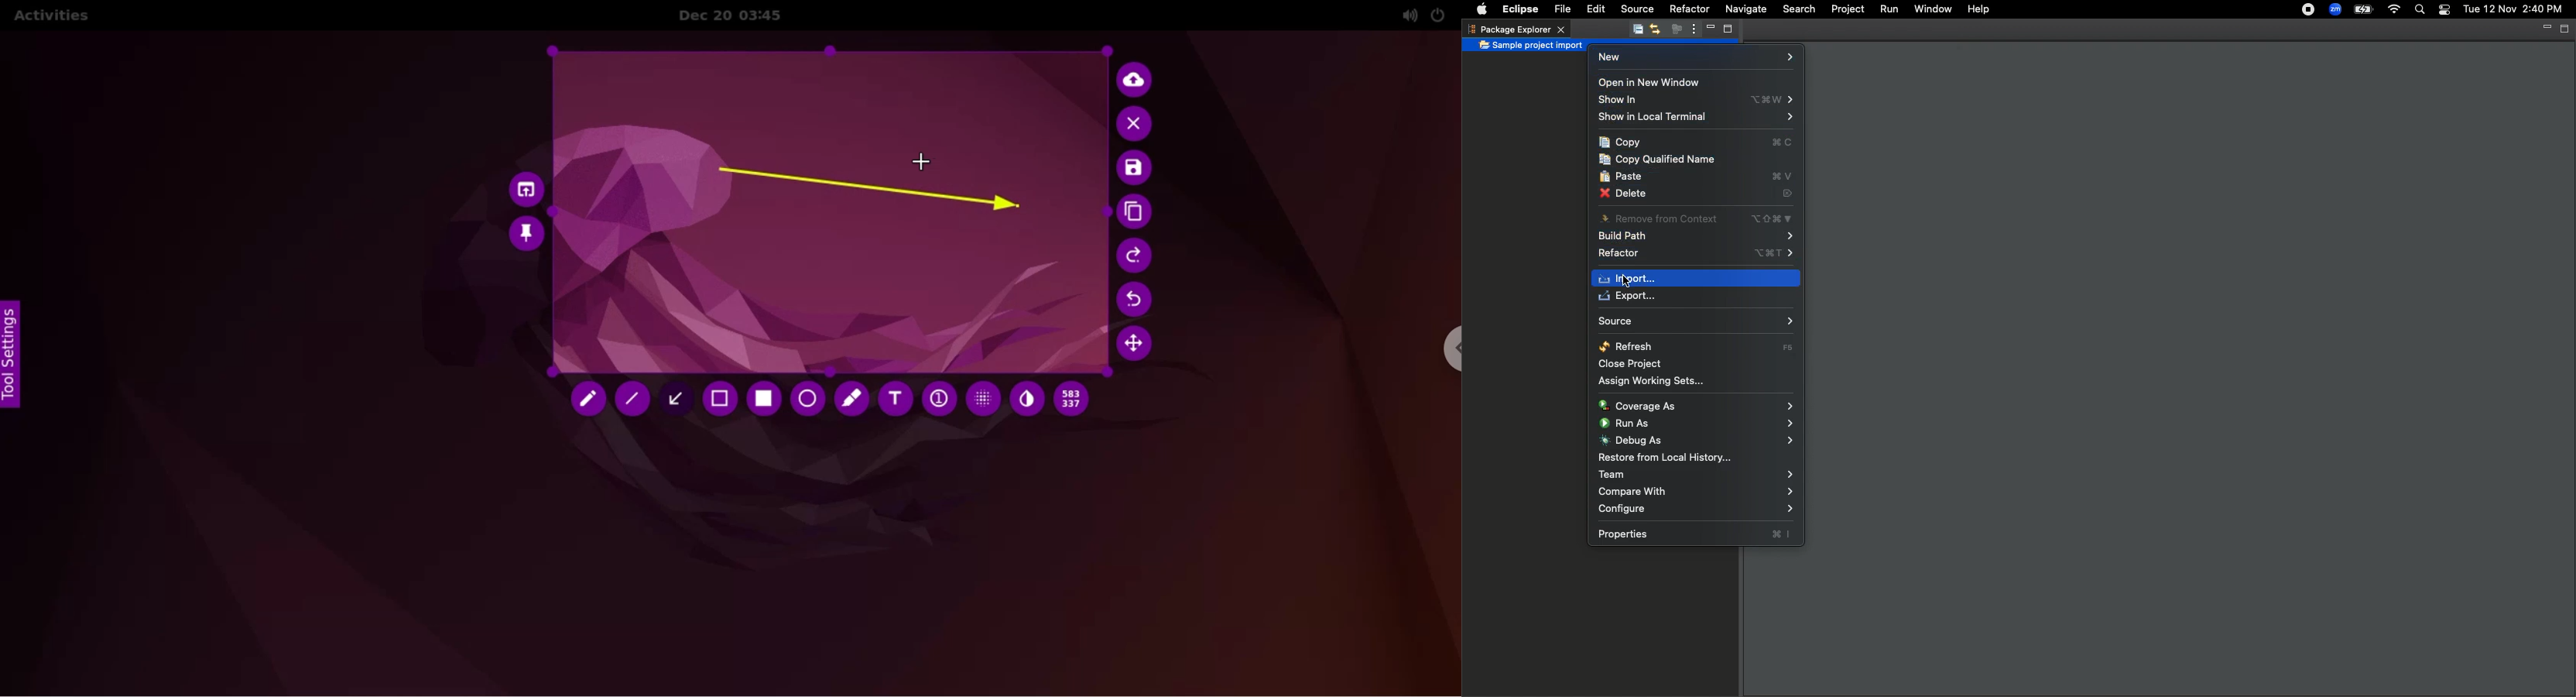  I want to click on Internet, so click(2394, 10).